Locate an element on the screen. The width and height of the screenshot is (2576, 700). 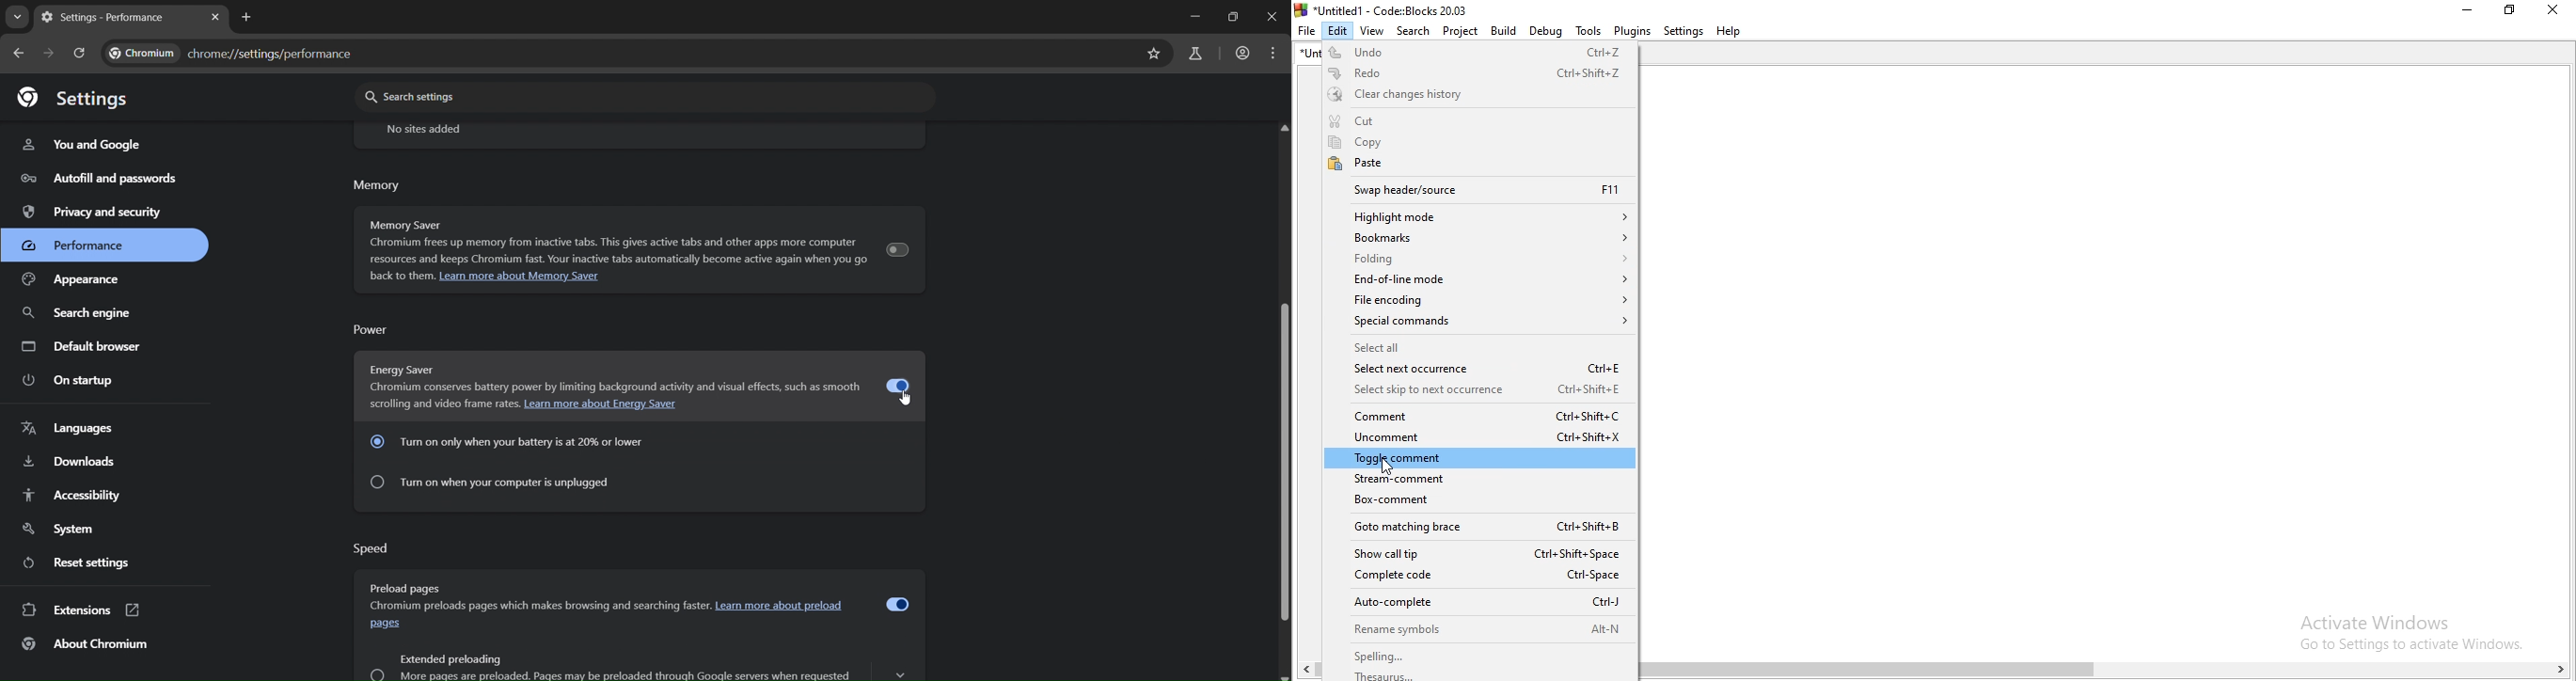
restore down is located at coordinates (1233, 16).